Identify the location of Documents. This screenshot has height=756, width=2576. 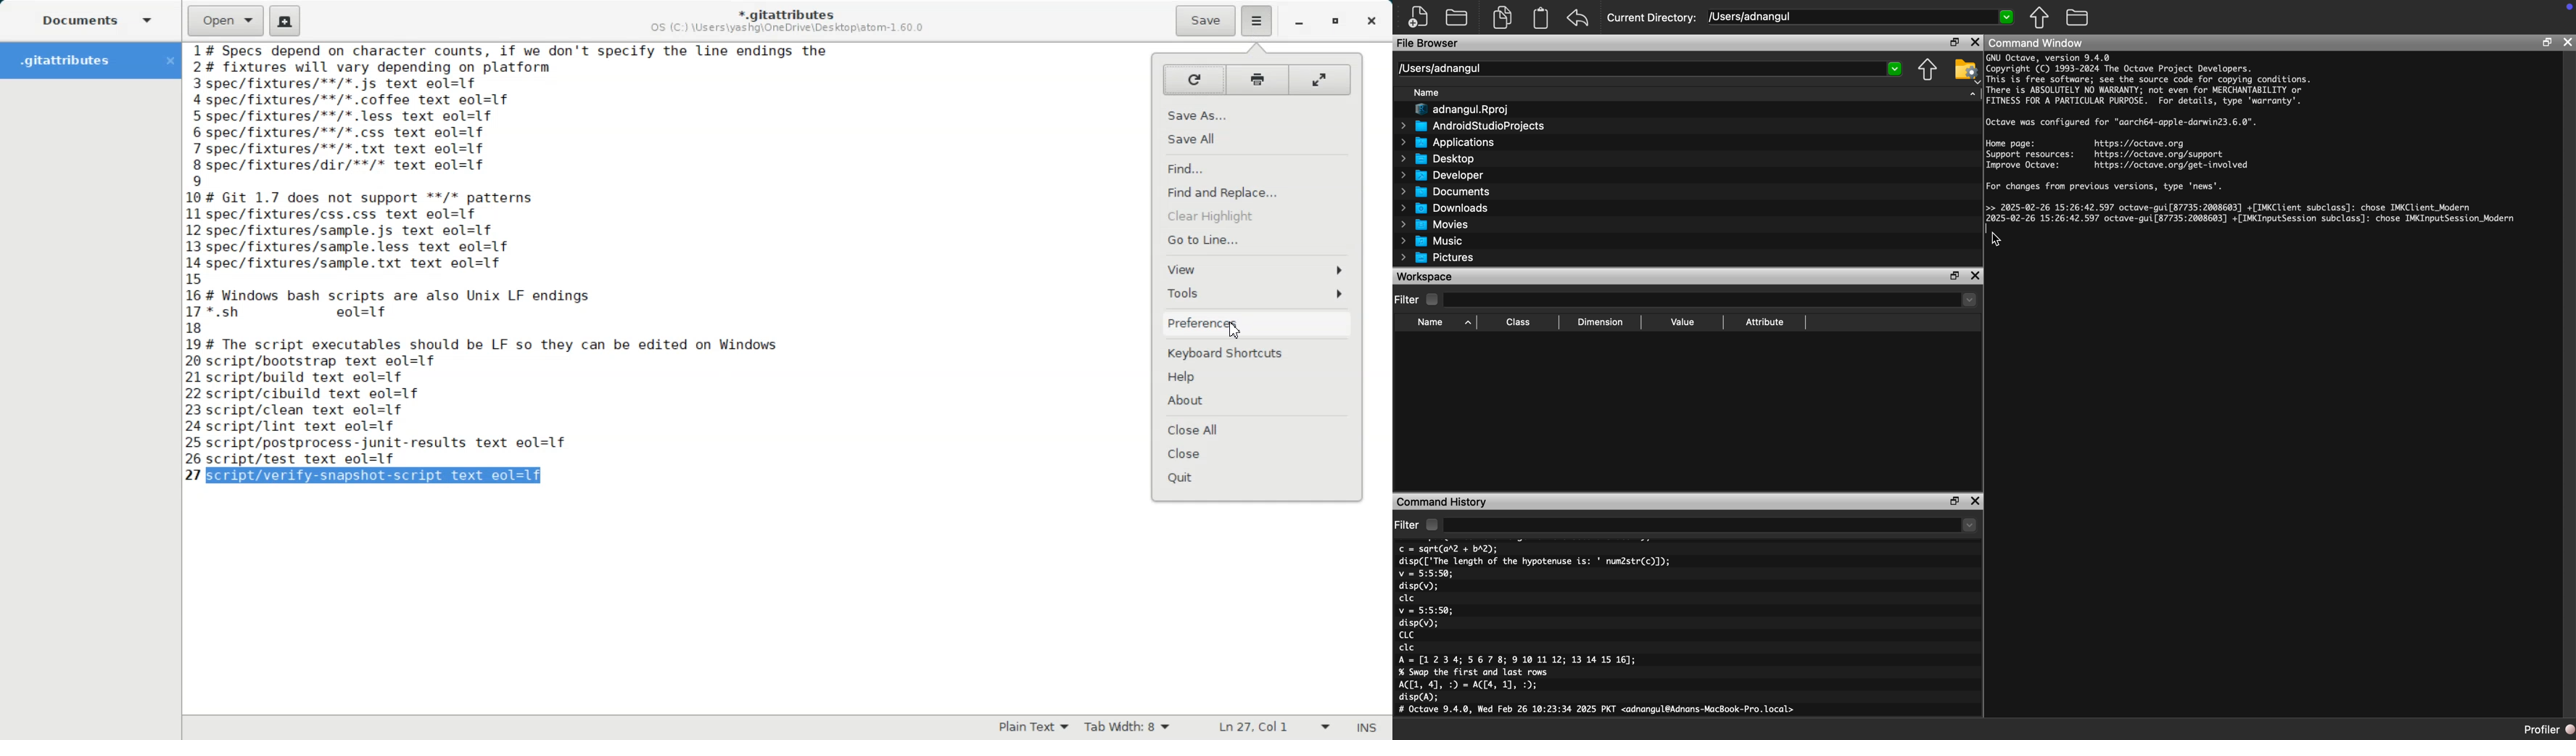
(1445, 191).